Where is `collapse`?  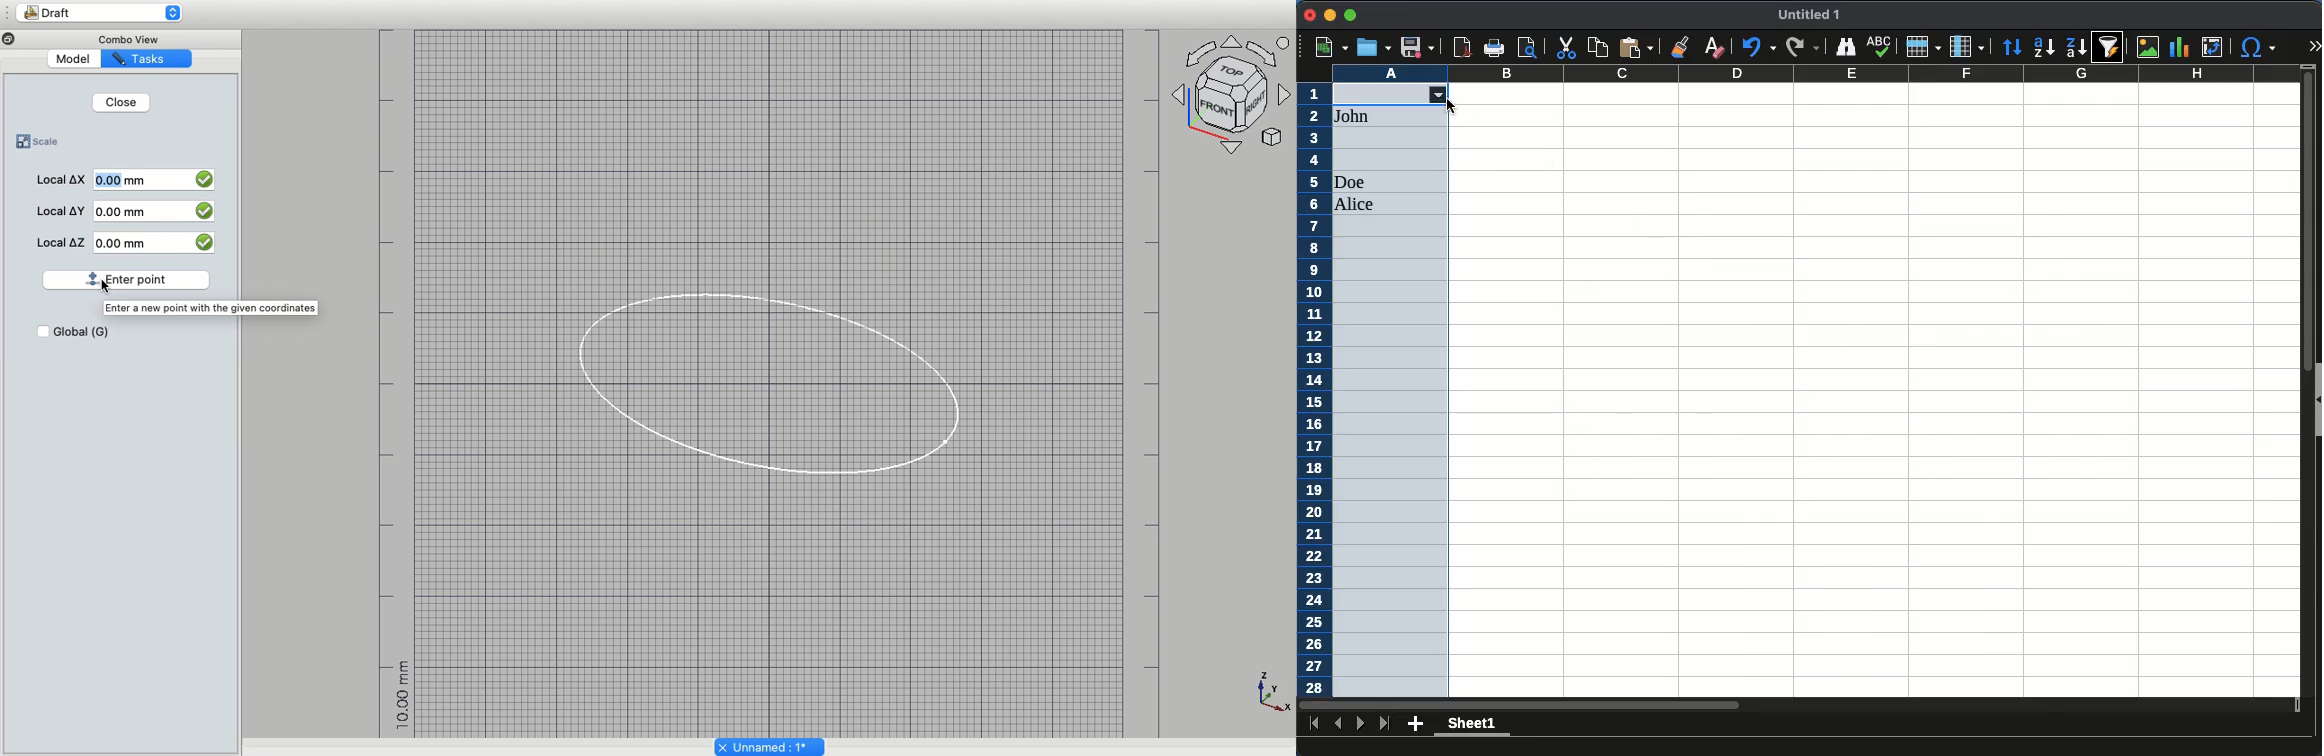 collapse is located at coordinates (2316, 400).